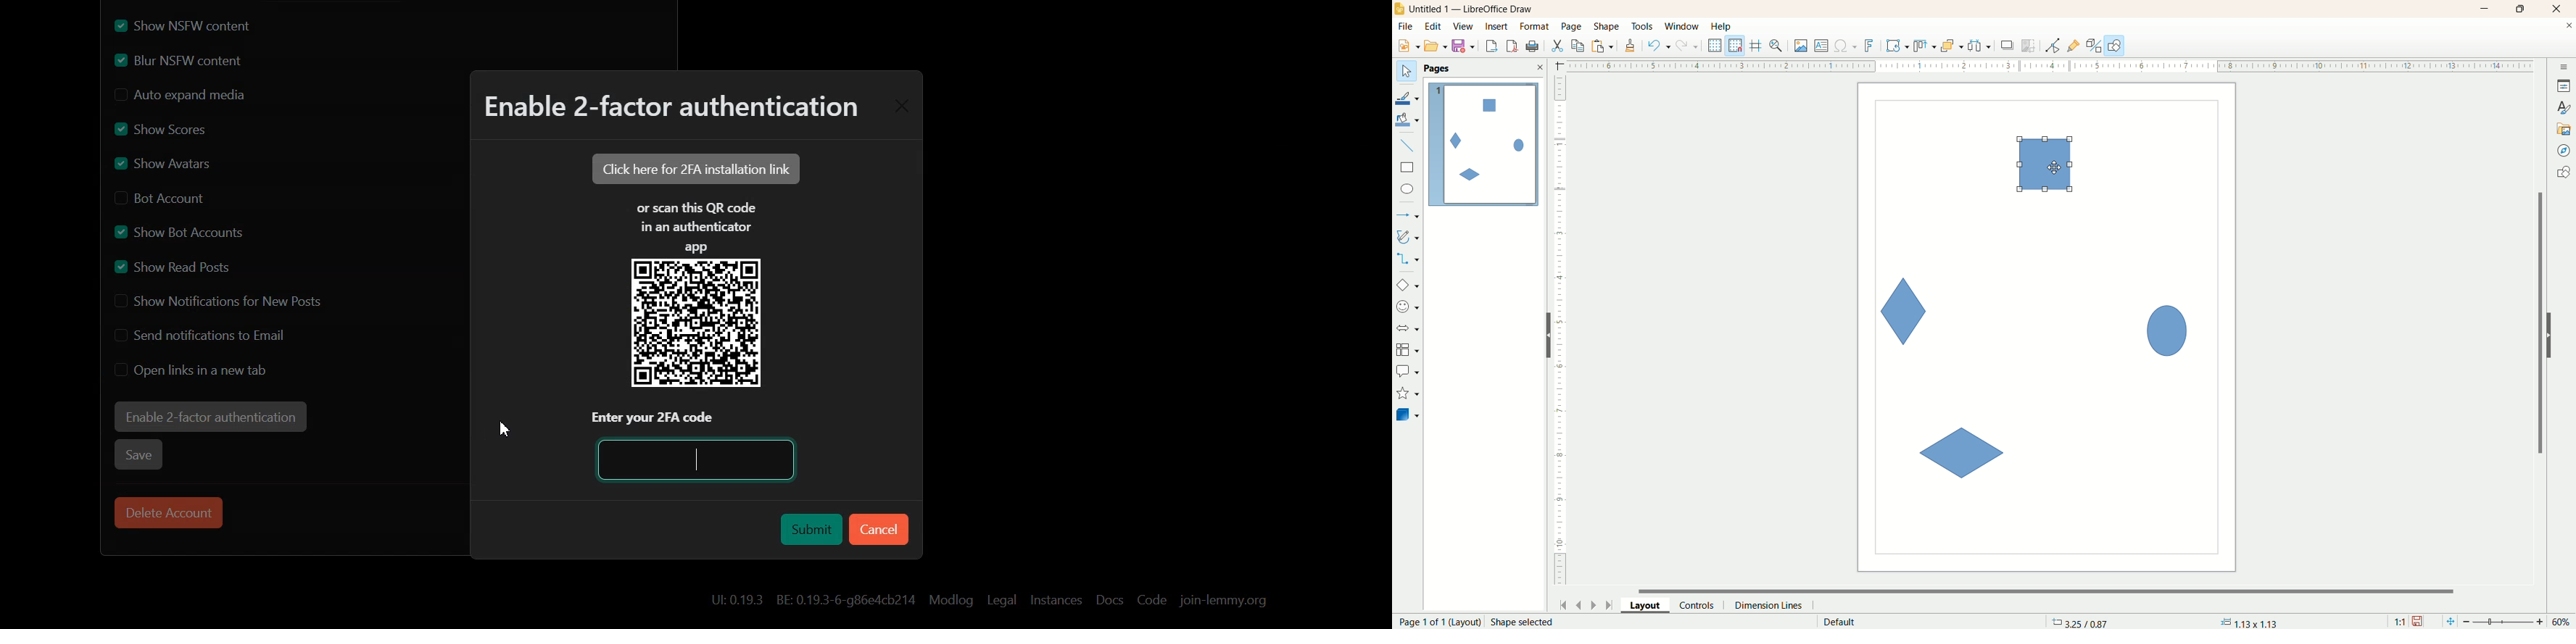 Image resolution: width=2576 pixels, height=644 pixels. I want to click on navigator, so click(2565, 151).